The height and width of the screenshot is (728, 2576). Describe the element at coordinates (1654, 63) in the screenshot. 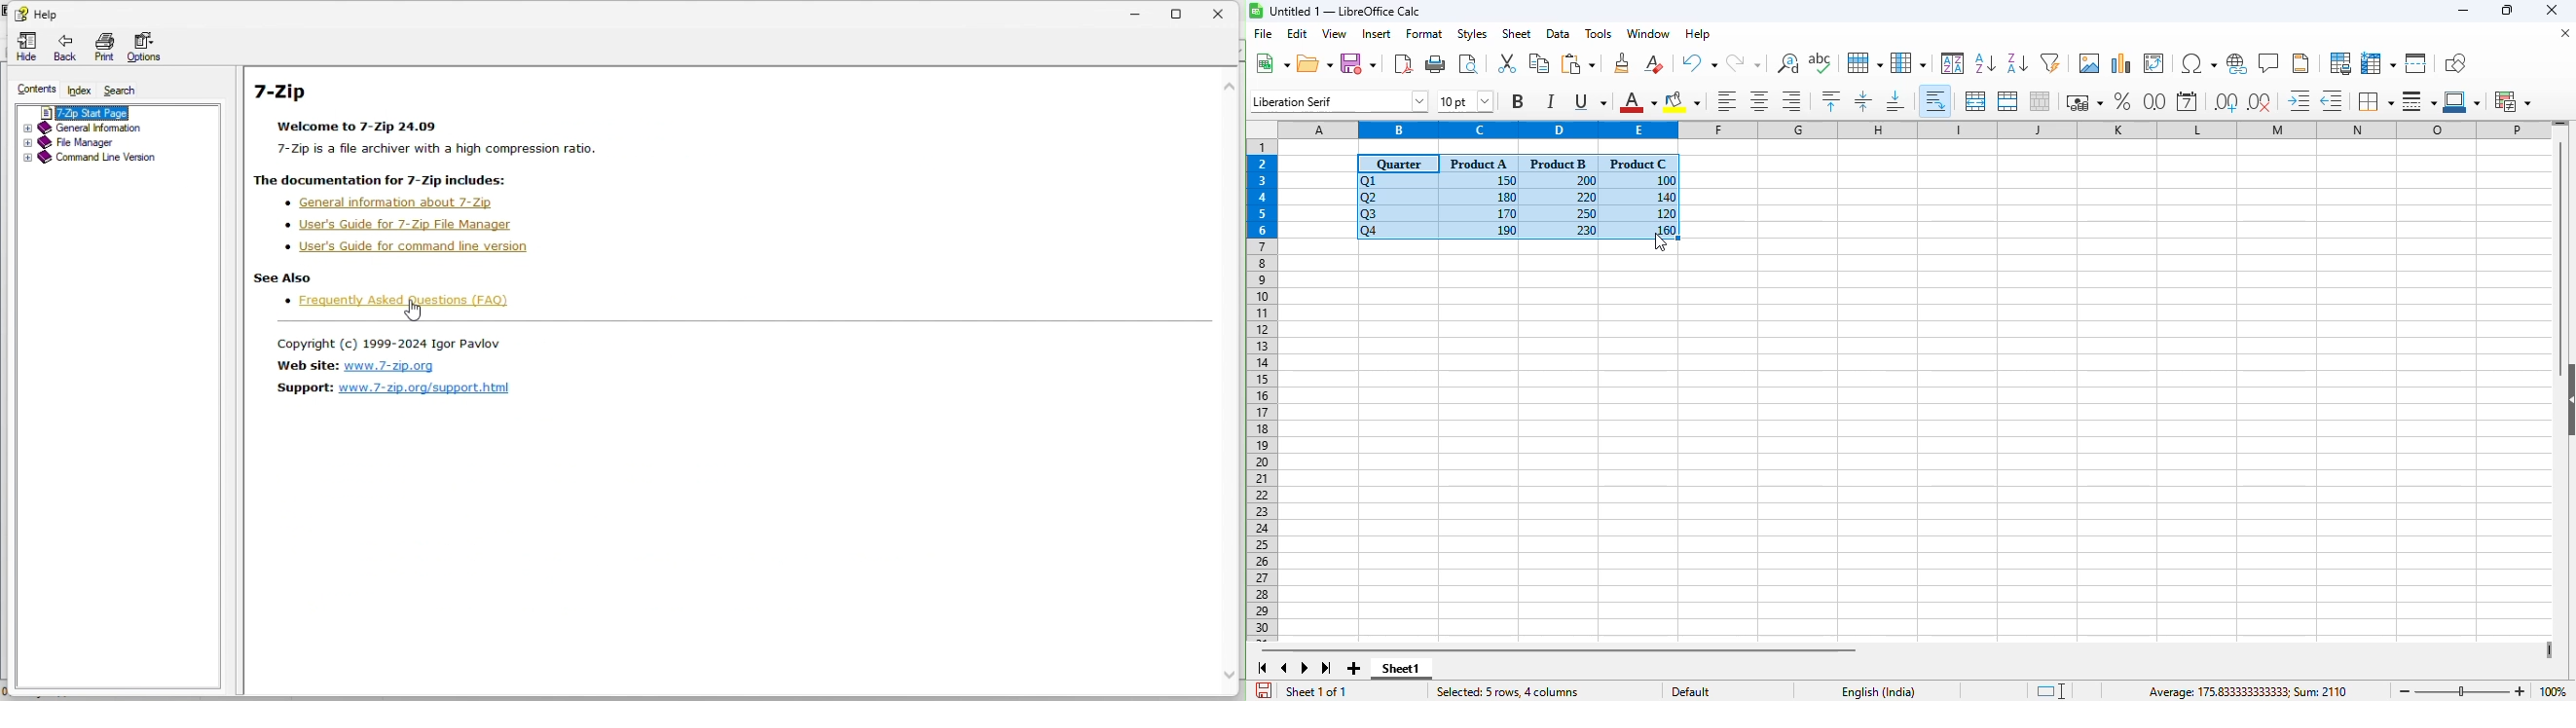

I see `clear direct formatting` at that location.